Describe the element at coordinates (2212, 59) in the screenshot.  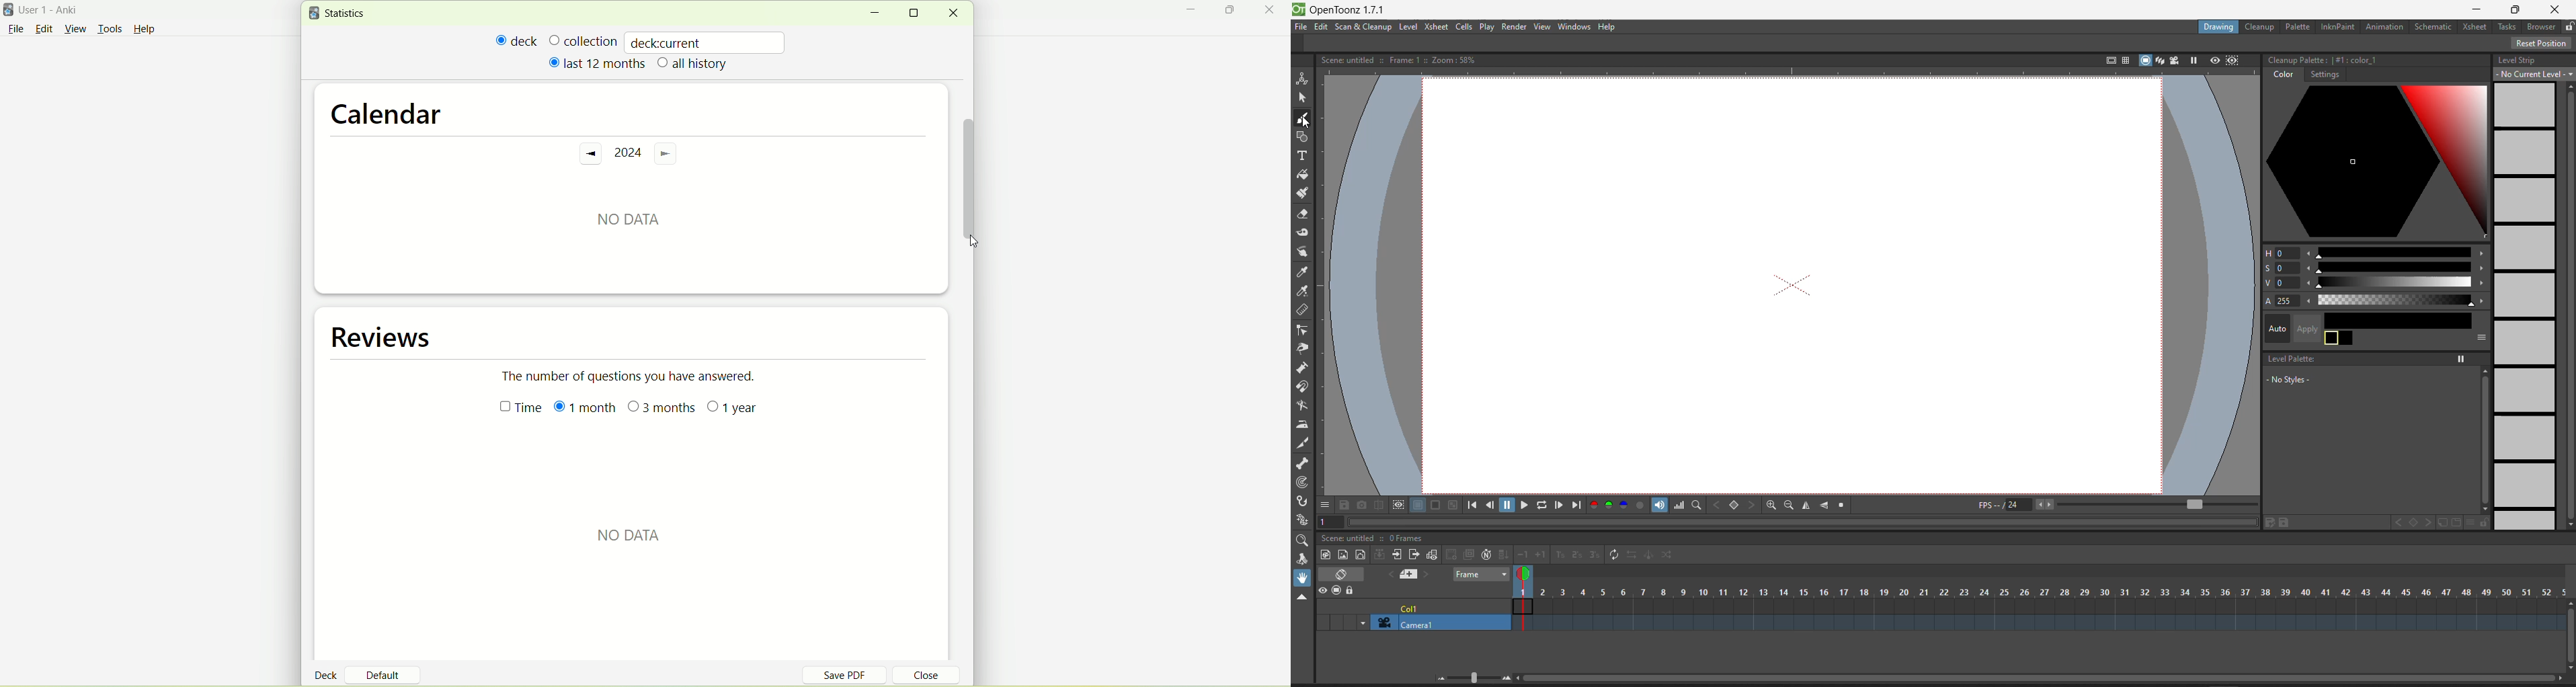
I see `preview` at that location.